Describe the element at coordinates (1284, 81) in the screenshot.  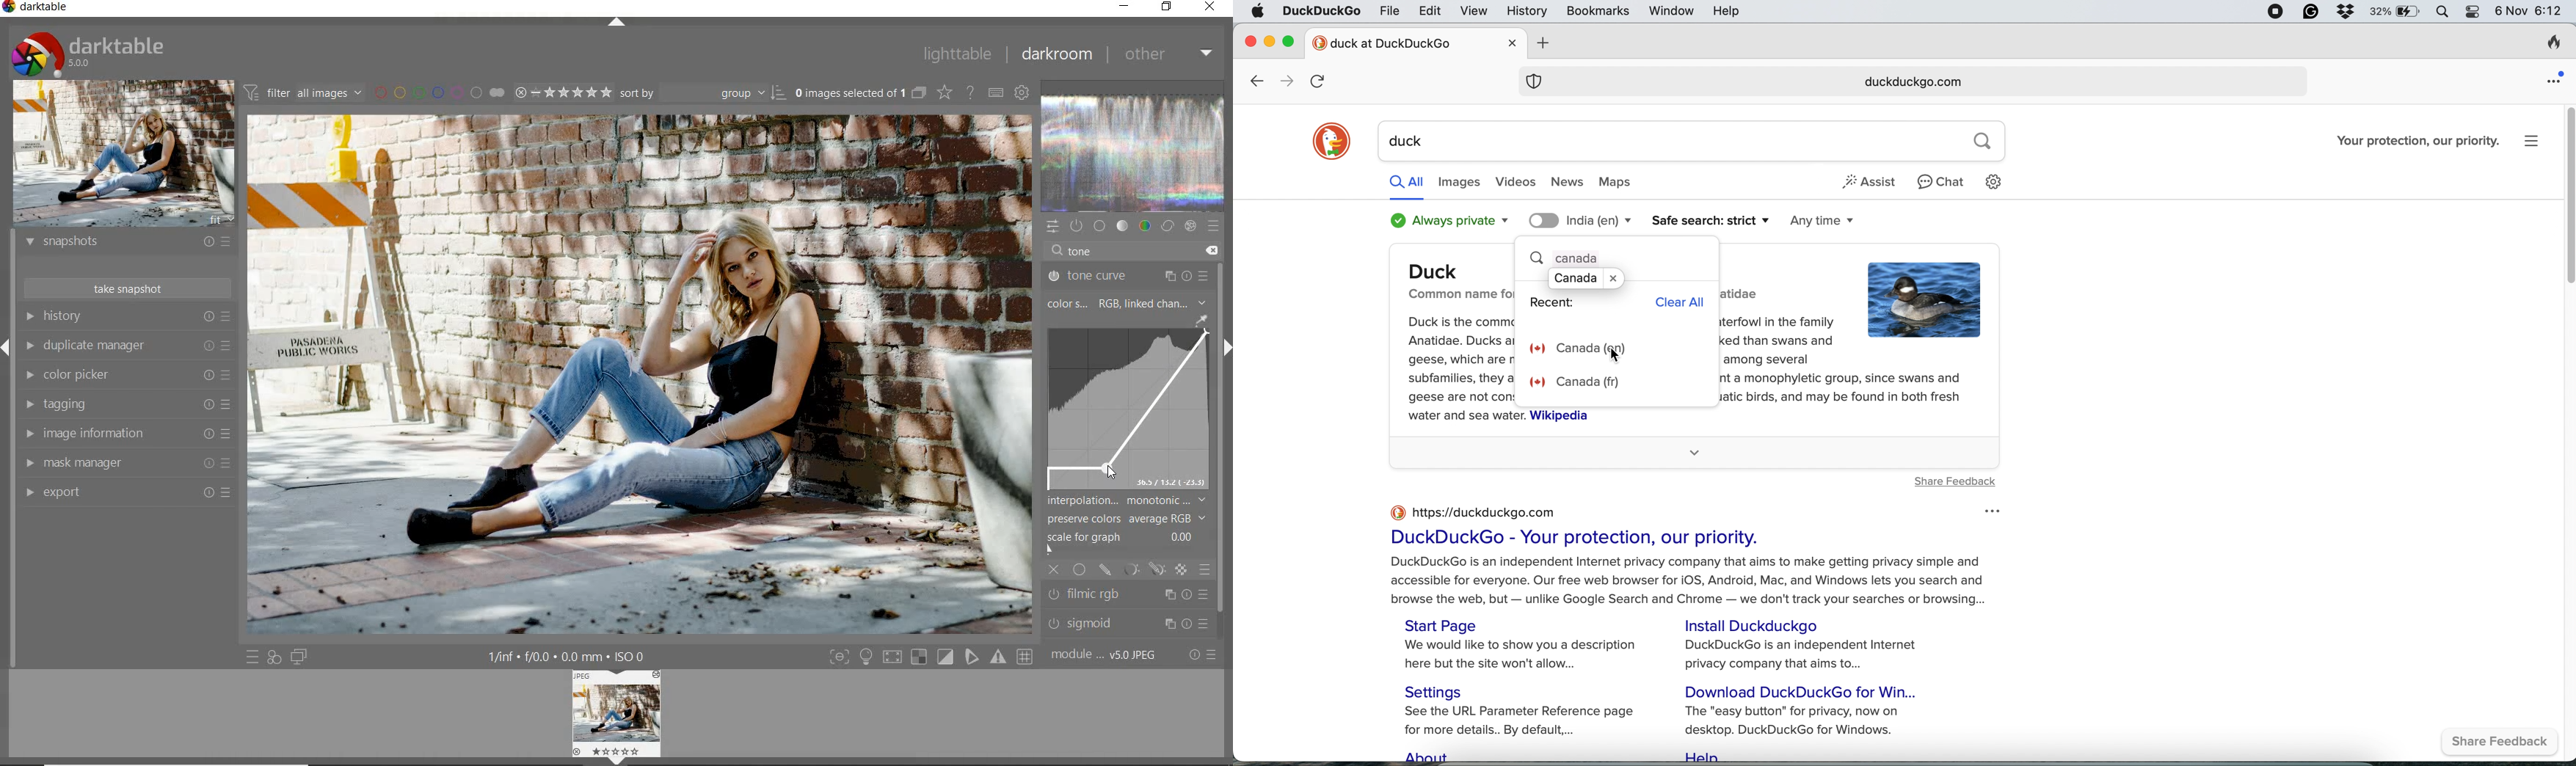
I see `go forward` at that location.